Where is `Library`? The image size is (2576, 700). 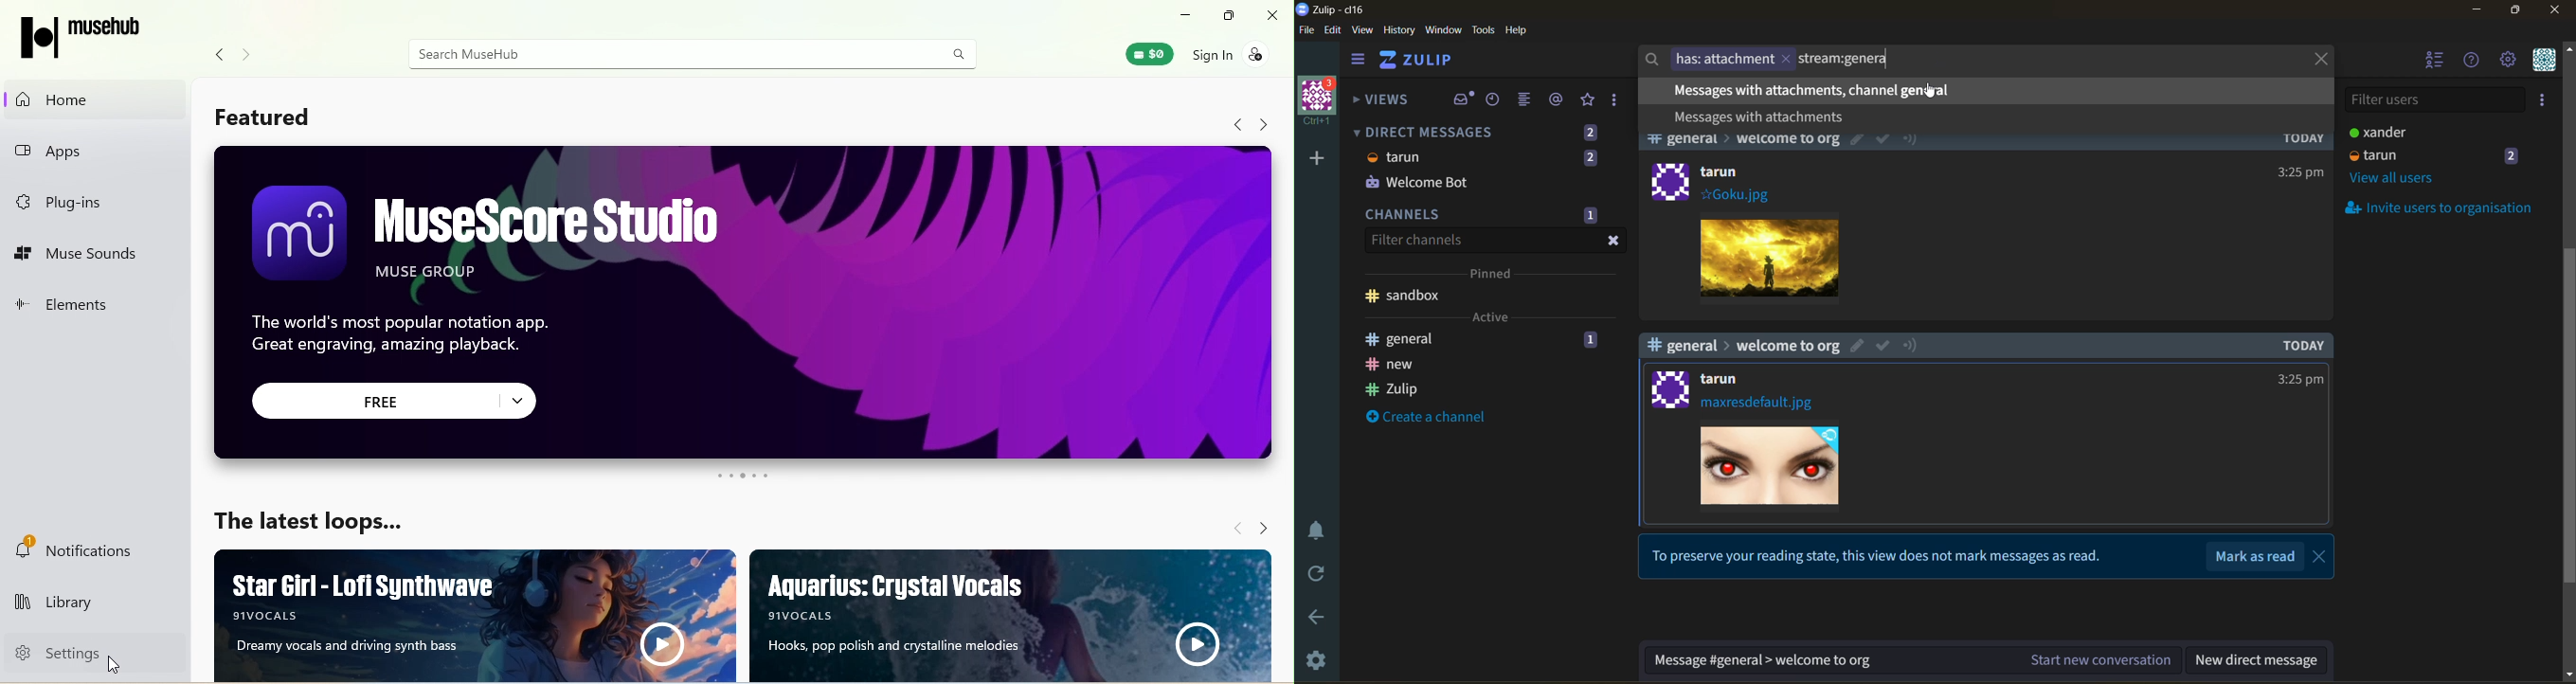
Library is located at coordinates (85, 605).